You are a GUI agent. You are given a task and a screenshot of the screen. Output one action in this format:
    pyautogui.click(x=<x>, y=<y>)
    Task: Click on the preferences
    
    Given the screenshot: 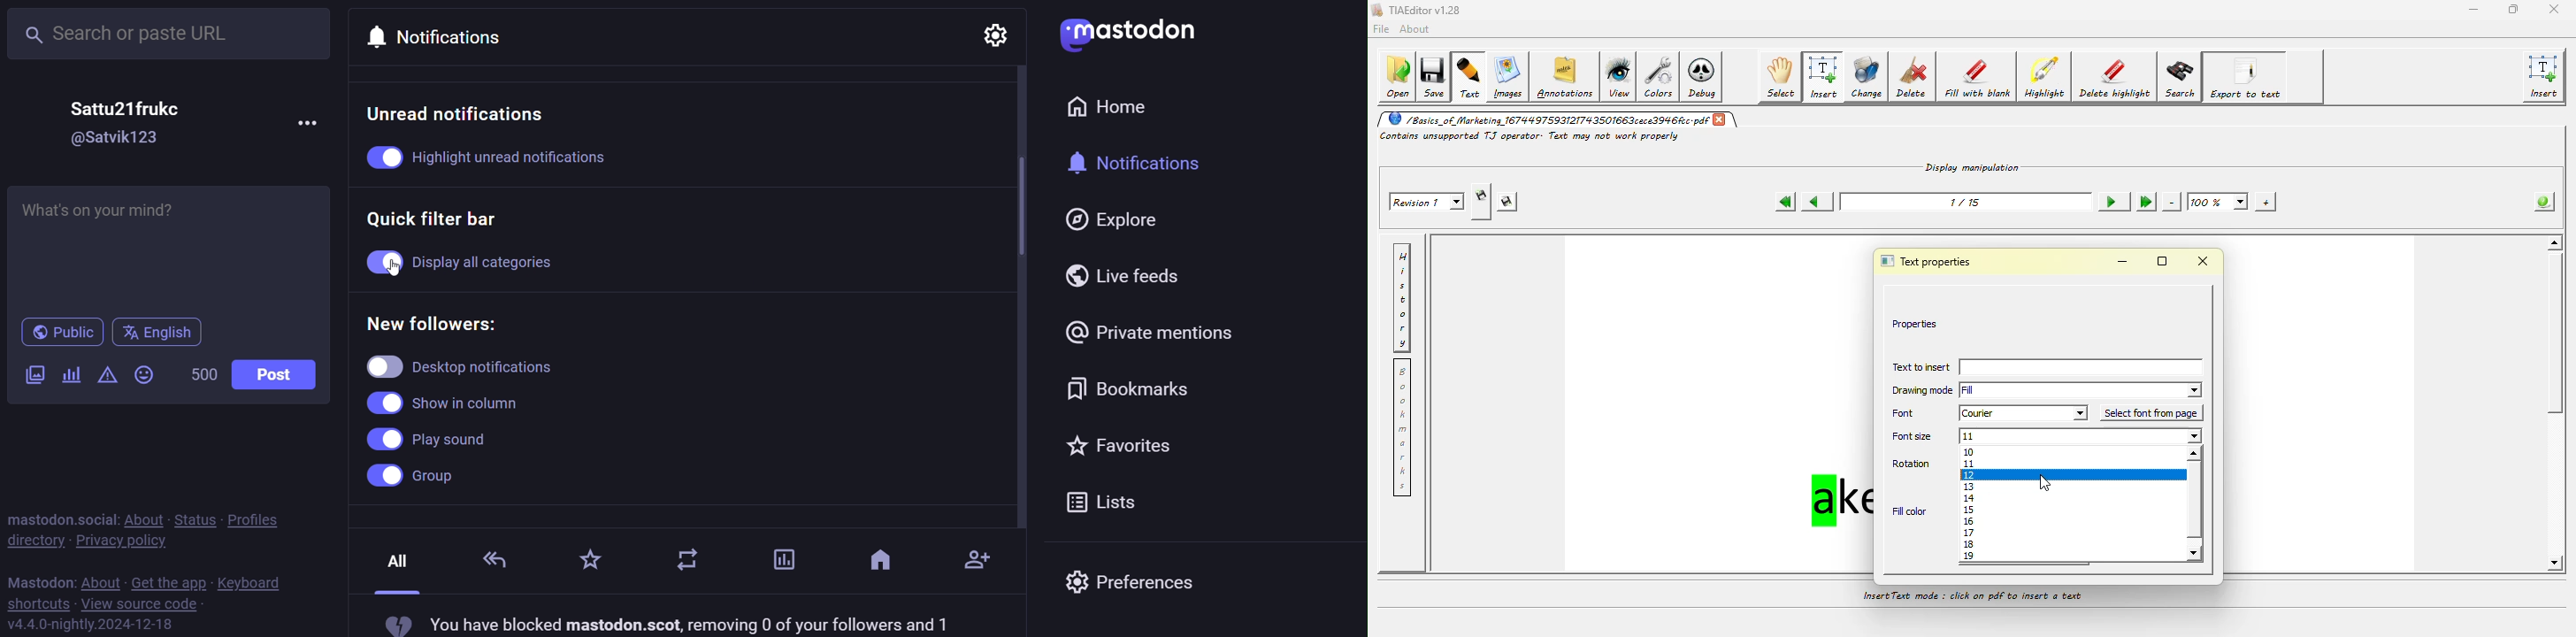 What is the action you would take?
    pyautogui.click(x=1131, y=586)
    